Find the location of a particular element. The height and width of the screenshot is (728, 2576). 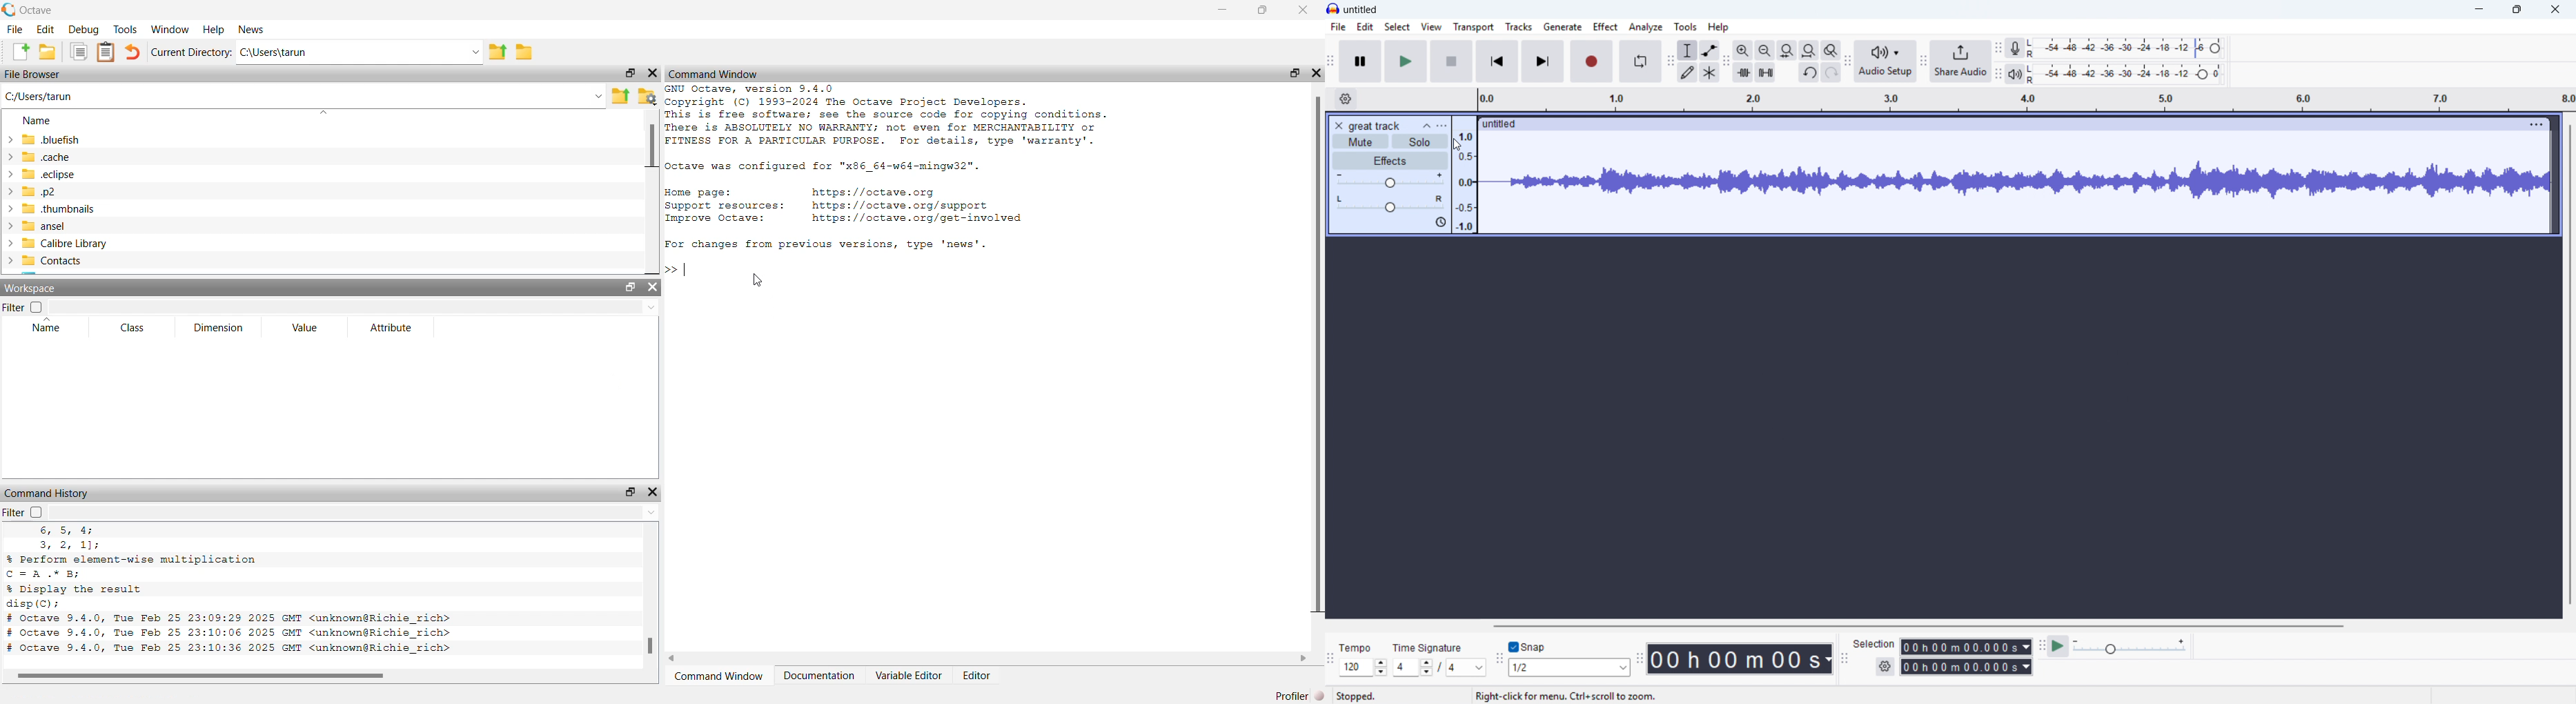

Share audio toolbar  is located at coordinates (1923, 63).